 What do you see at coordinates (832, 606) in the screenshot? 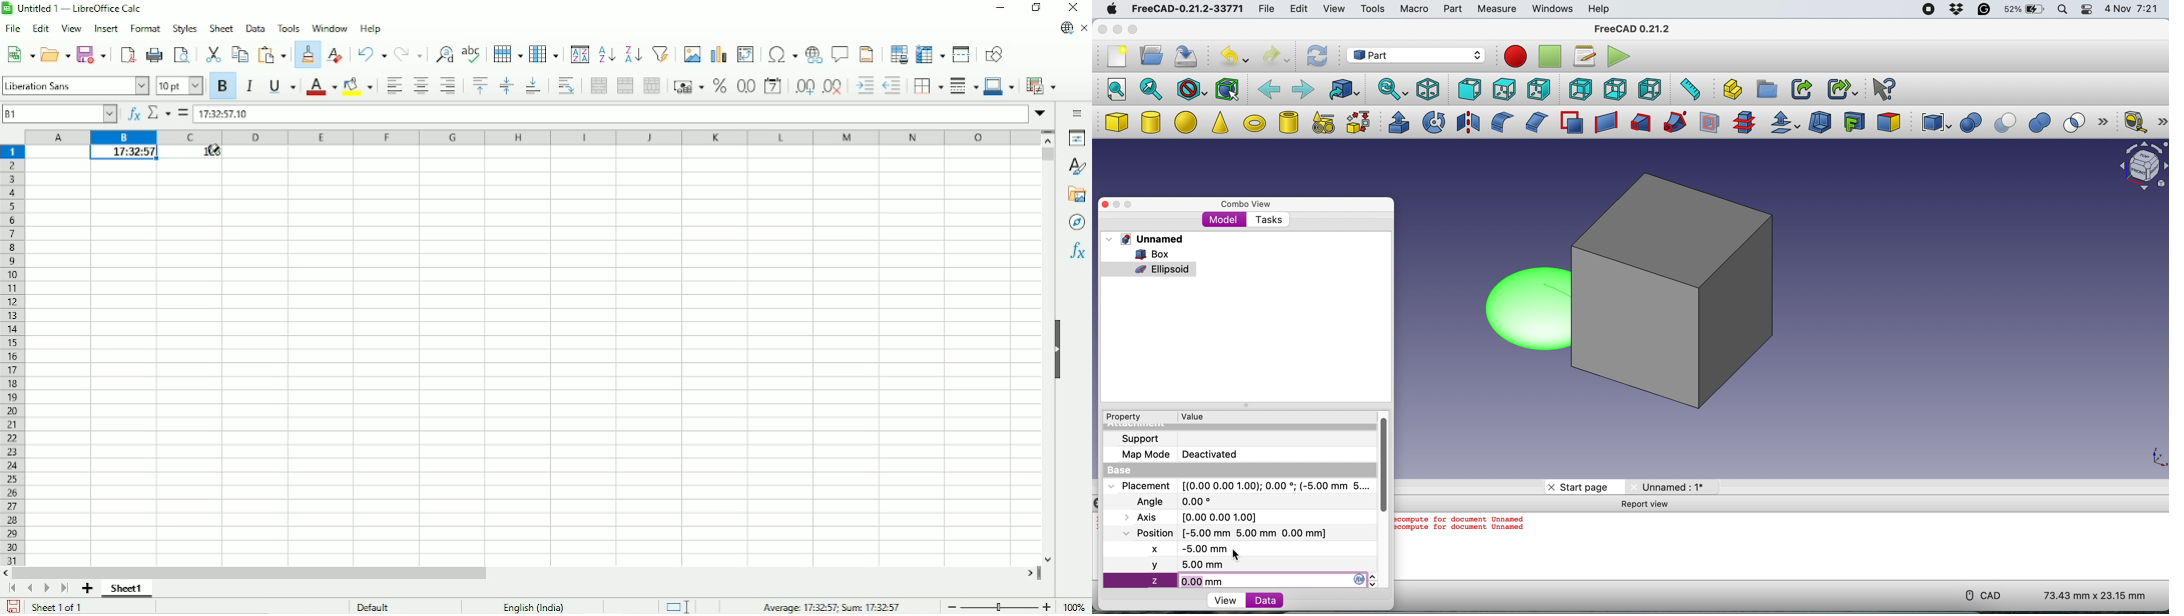
I see `Average: 17:3257: Sum 17.3257` at bounding box center [832, 606].